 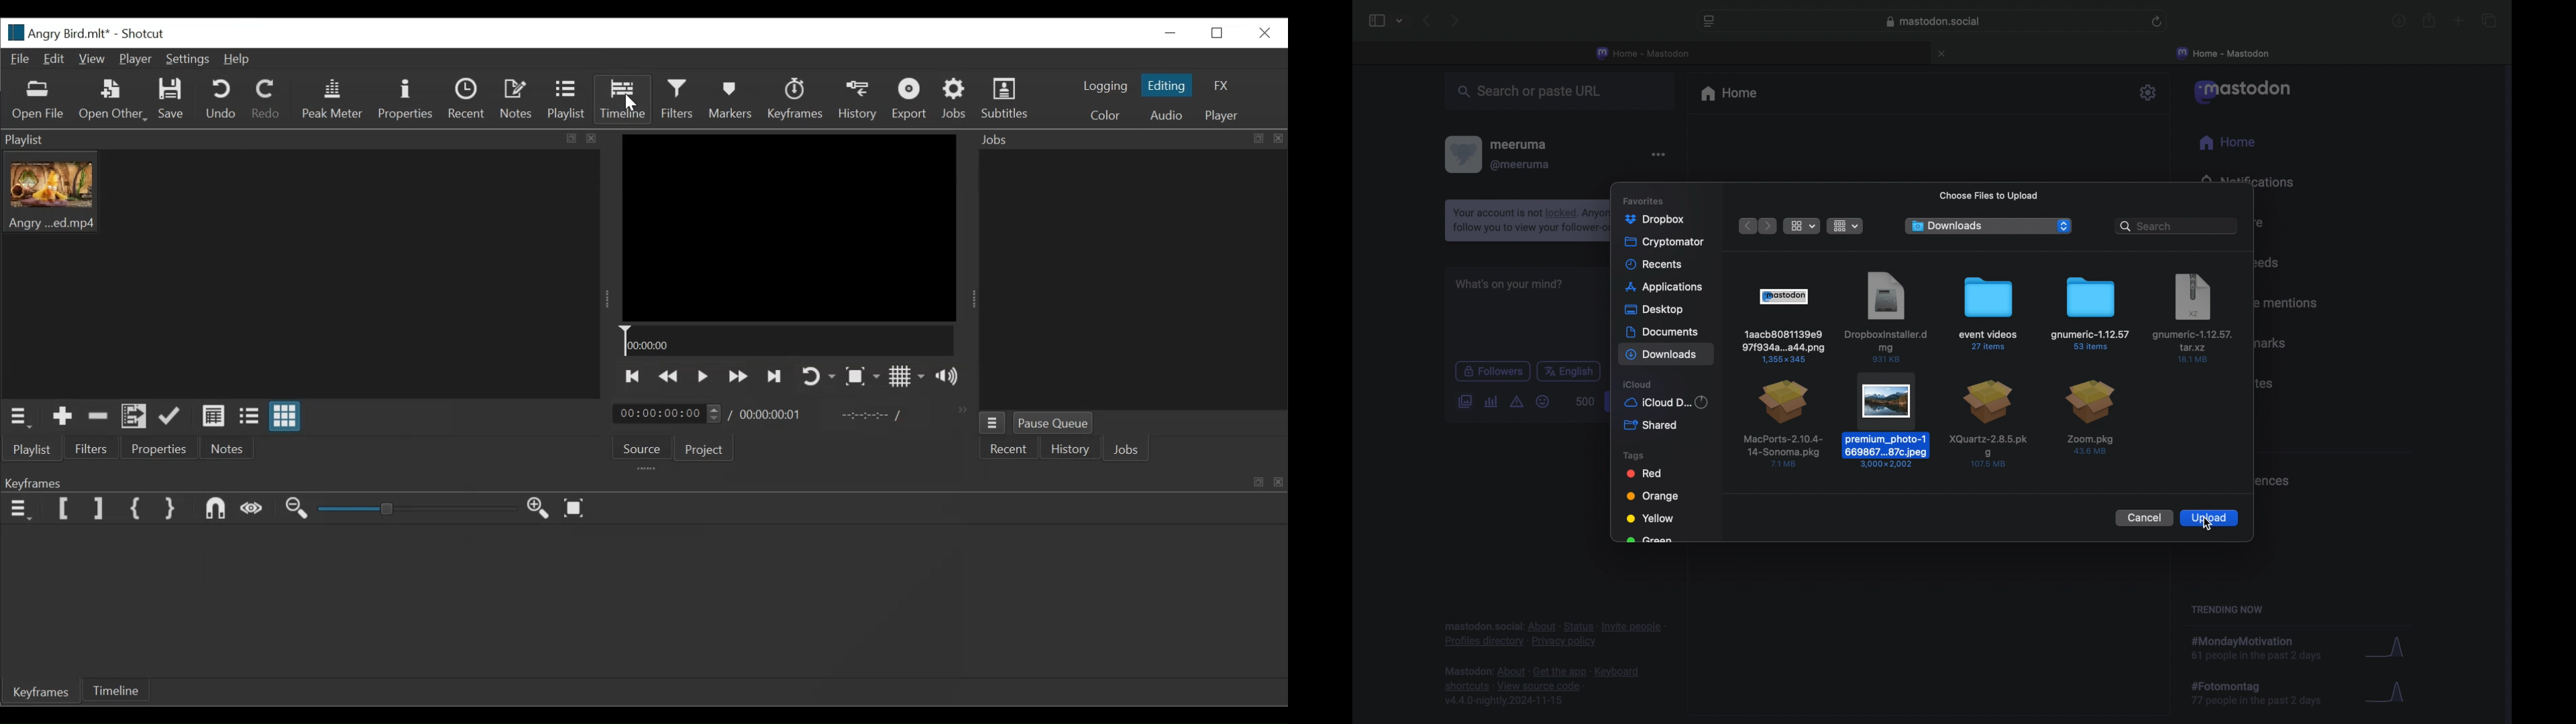 What do you see at coordinates (1569, 372) in the screenshot?
I see `english` at bounding box center [1569, 372].